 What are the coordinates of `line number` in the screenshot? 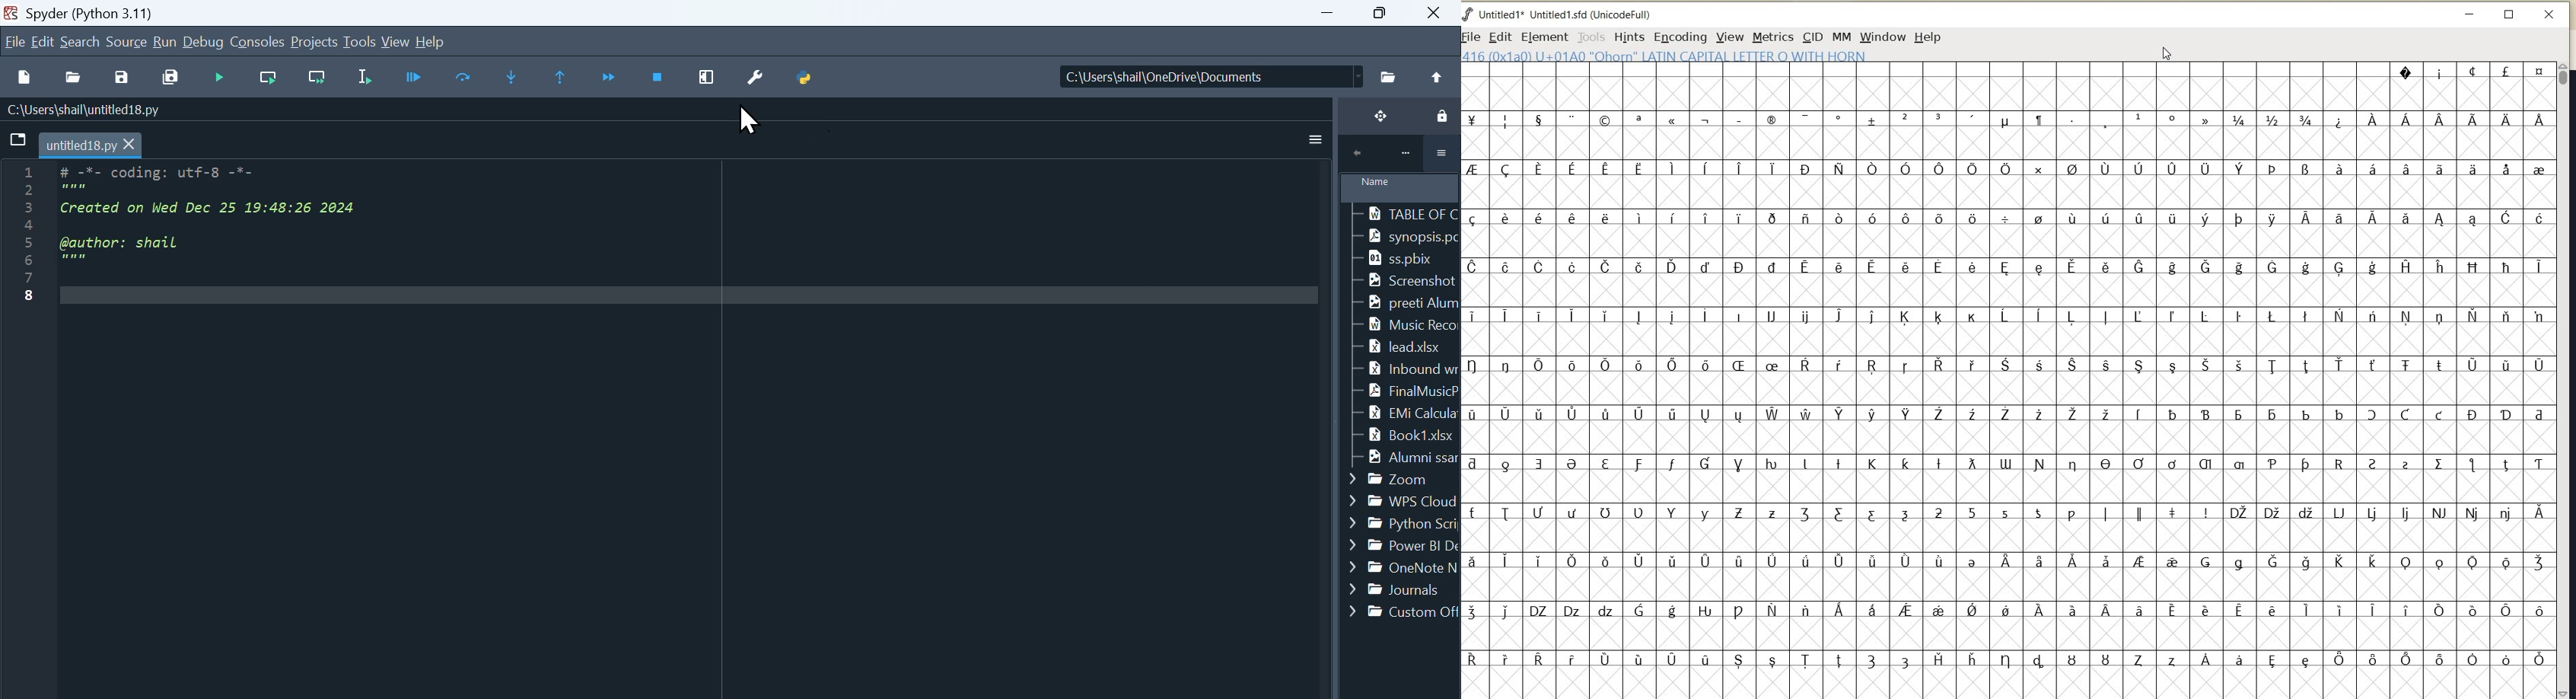 It's located at (19, 326).